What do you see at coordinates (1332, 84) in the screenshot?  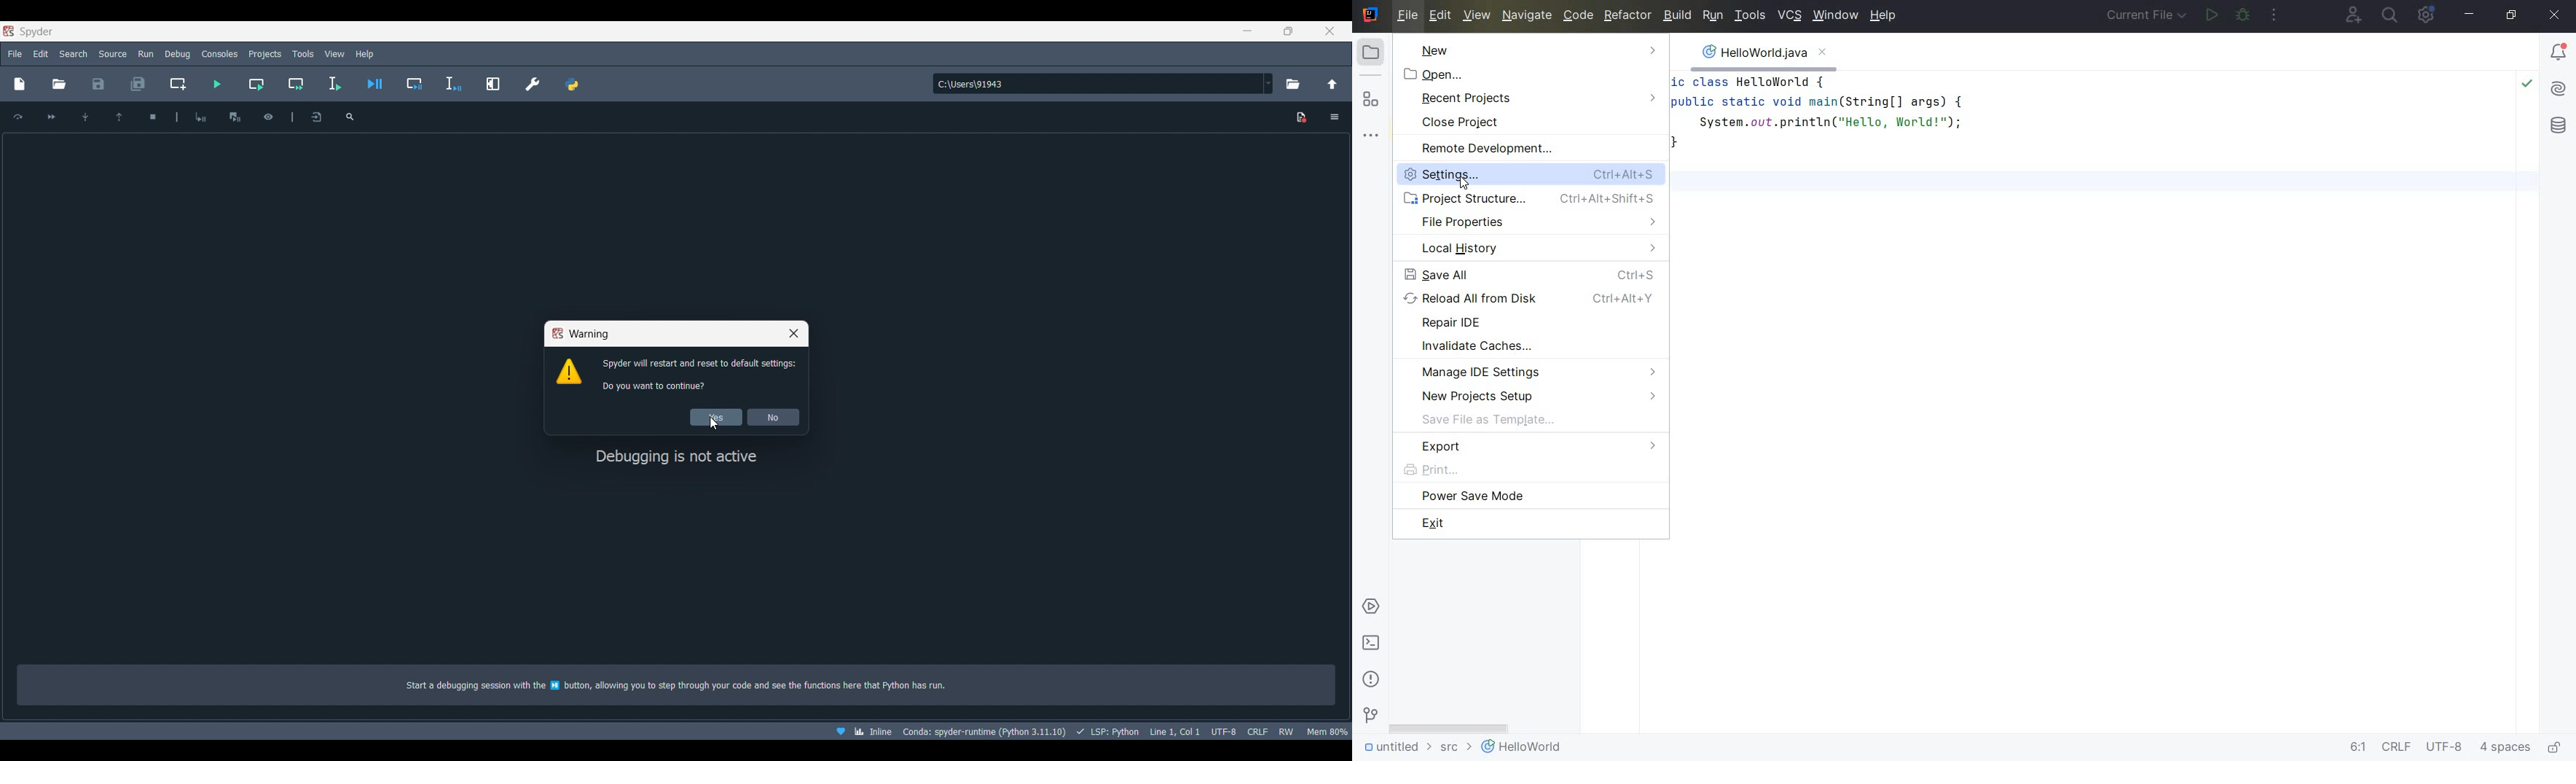 I see `Change to parent directory` at bounding box center [1332, 84].